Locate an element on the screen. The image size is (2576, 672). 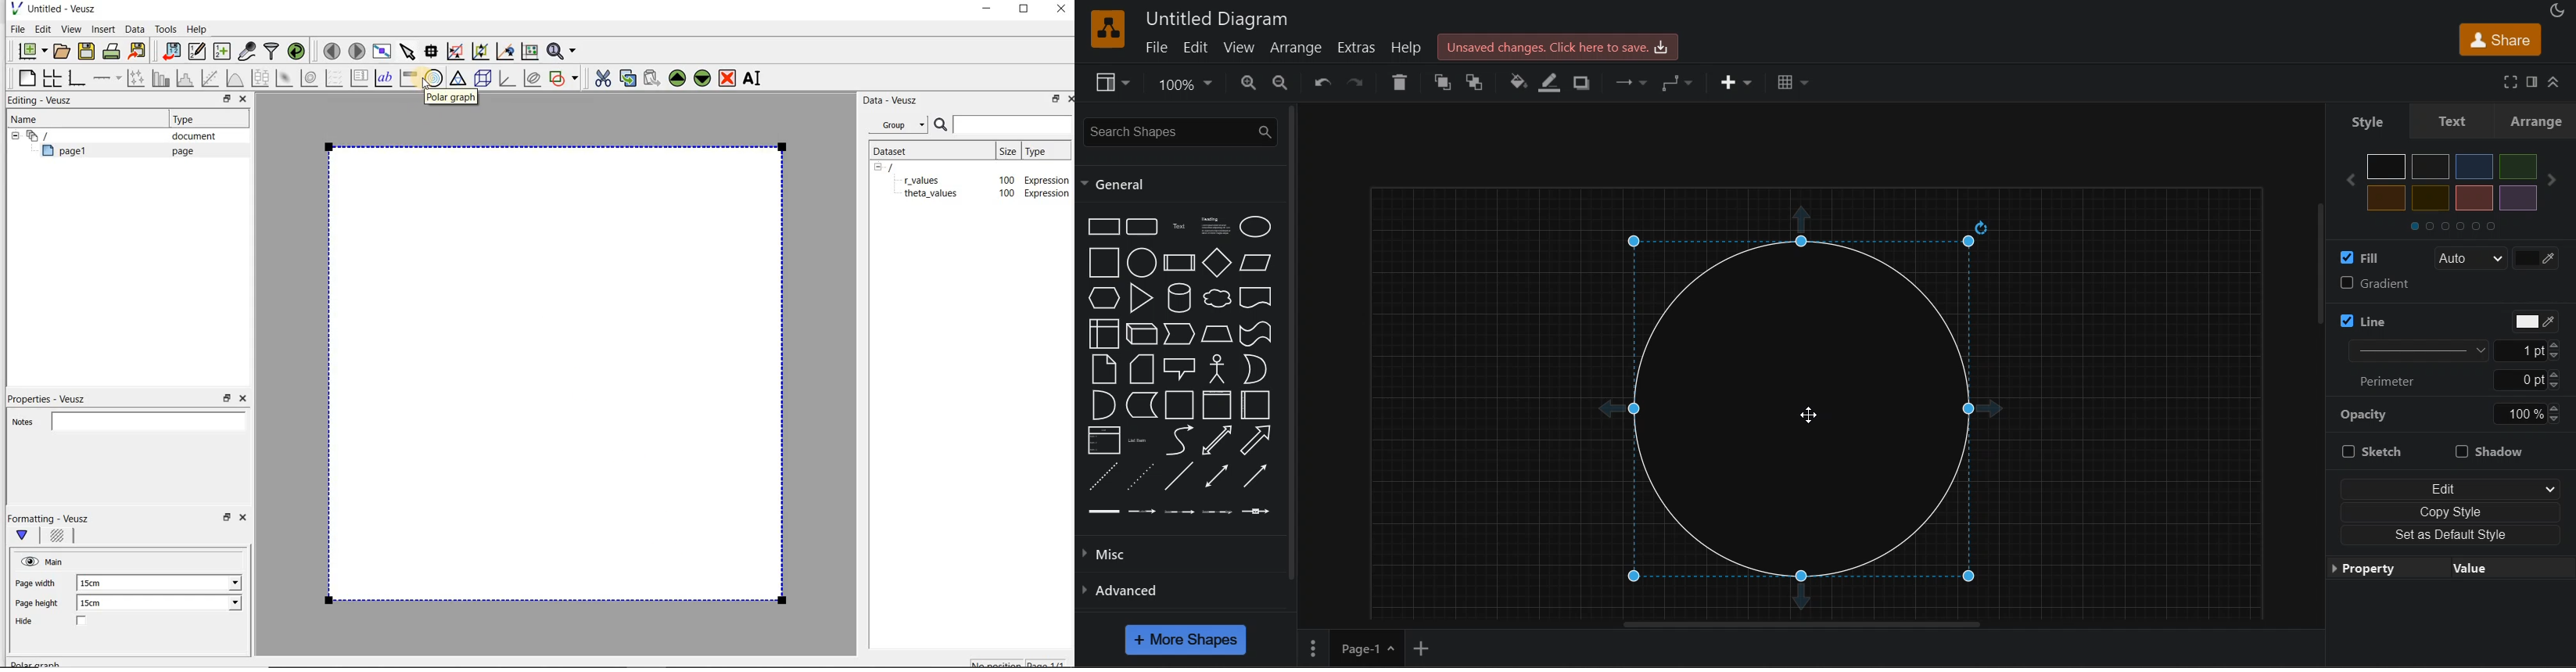
to back is located at coordinates (1476, 83).